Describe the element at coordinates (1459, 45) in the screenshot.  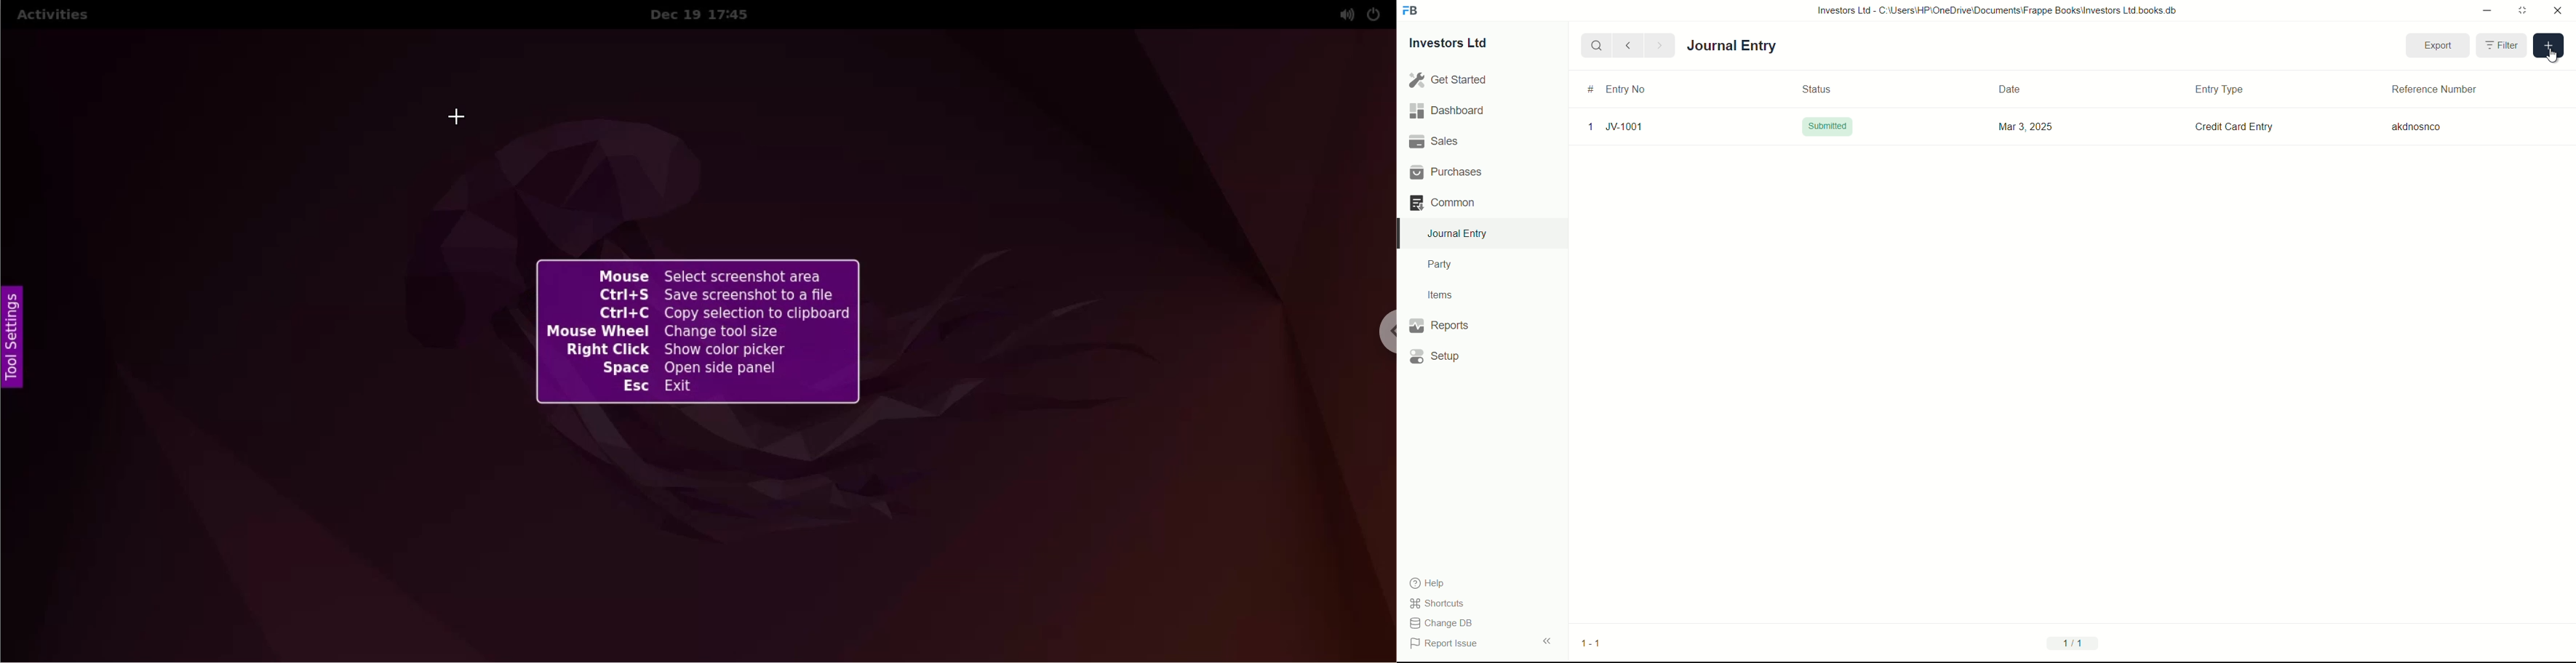
I see `Investors Ltd` at that location.